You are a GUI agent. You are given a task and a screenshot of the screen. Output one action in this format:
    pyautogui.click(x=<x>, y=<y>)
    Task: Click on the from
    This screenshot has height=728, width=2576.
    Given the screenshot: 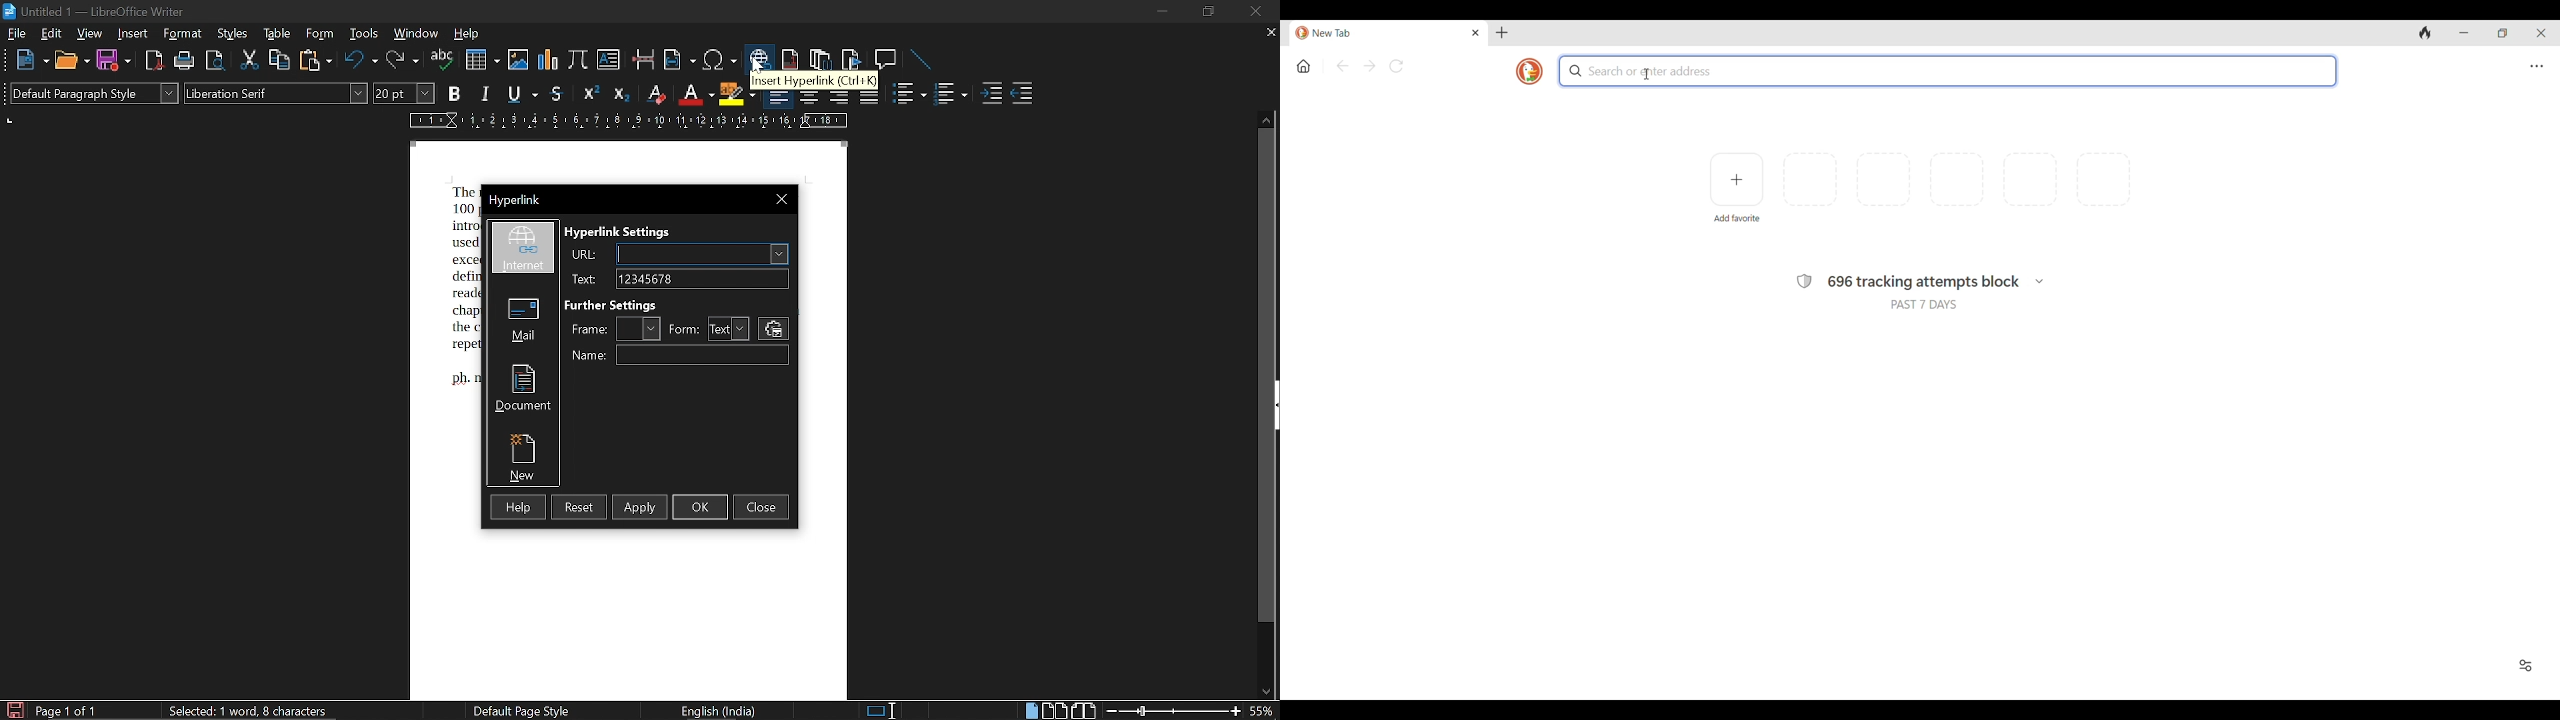 What is the action you would take?
    pyautogui.click(x=684, y=329)
    